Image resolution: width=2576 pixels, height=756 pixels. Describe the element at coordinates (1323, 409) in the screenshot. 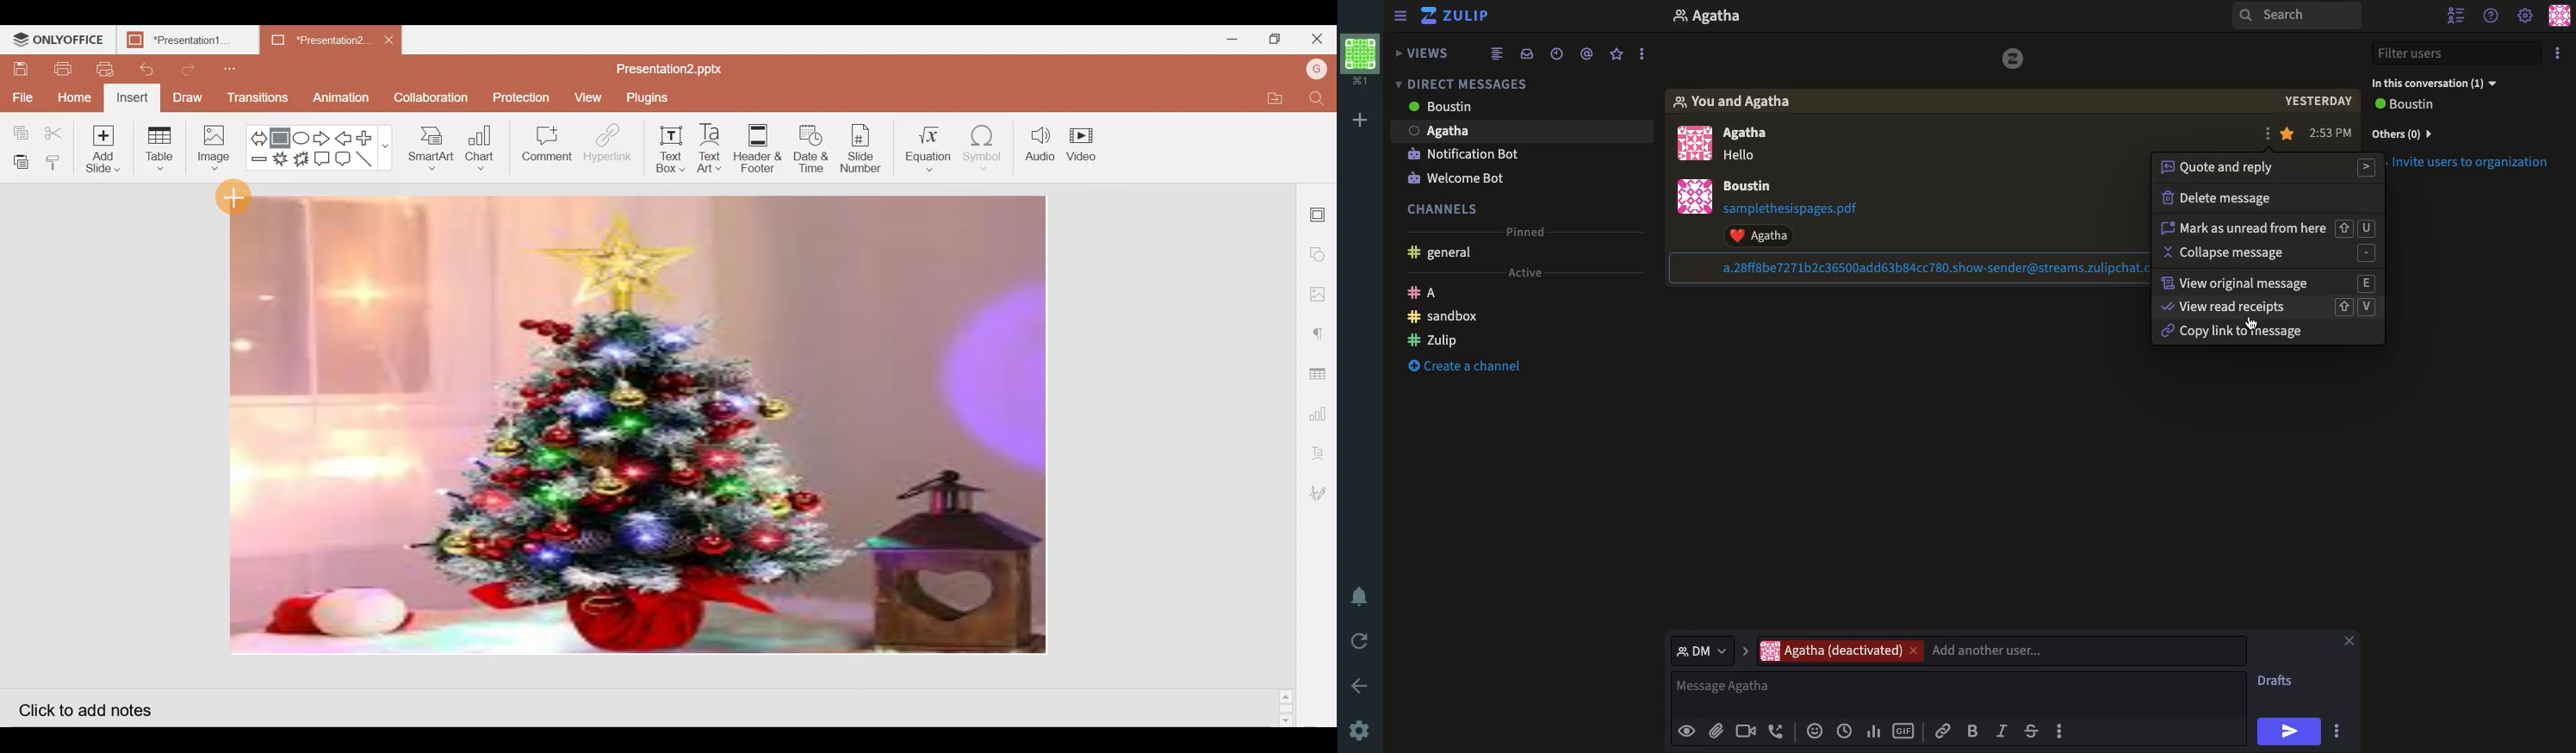

I see `Chart settings` at that location.